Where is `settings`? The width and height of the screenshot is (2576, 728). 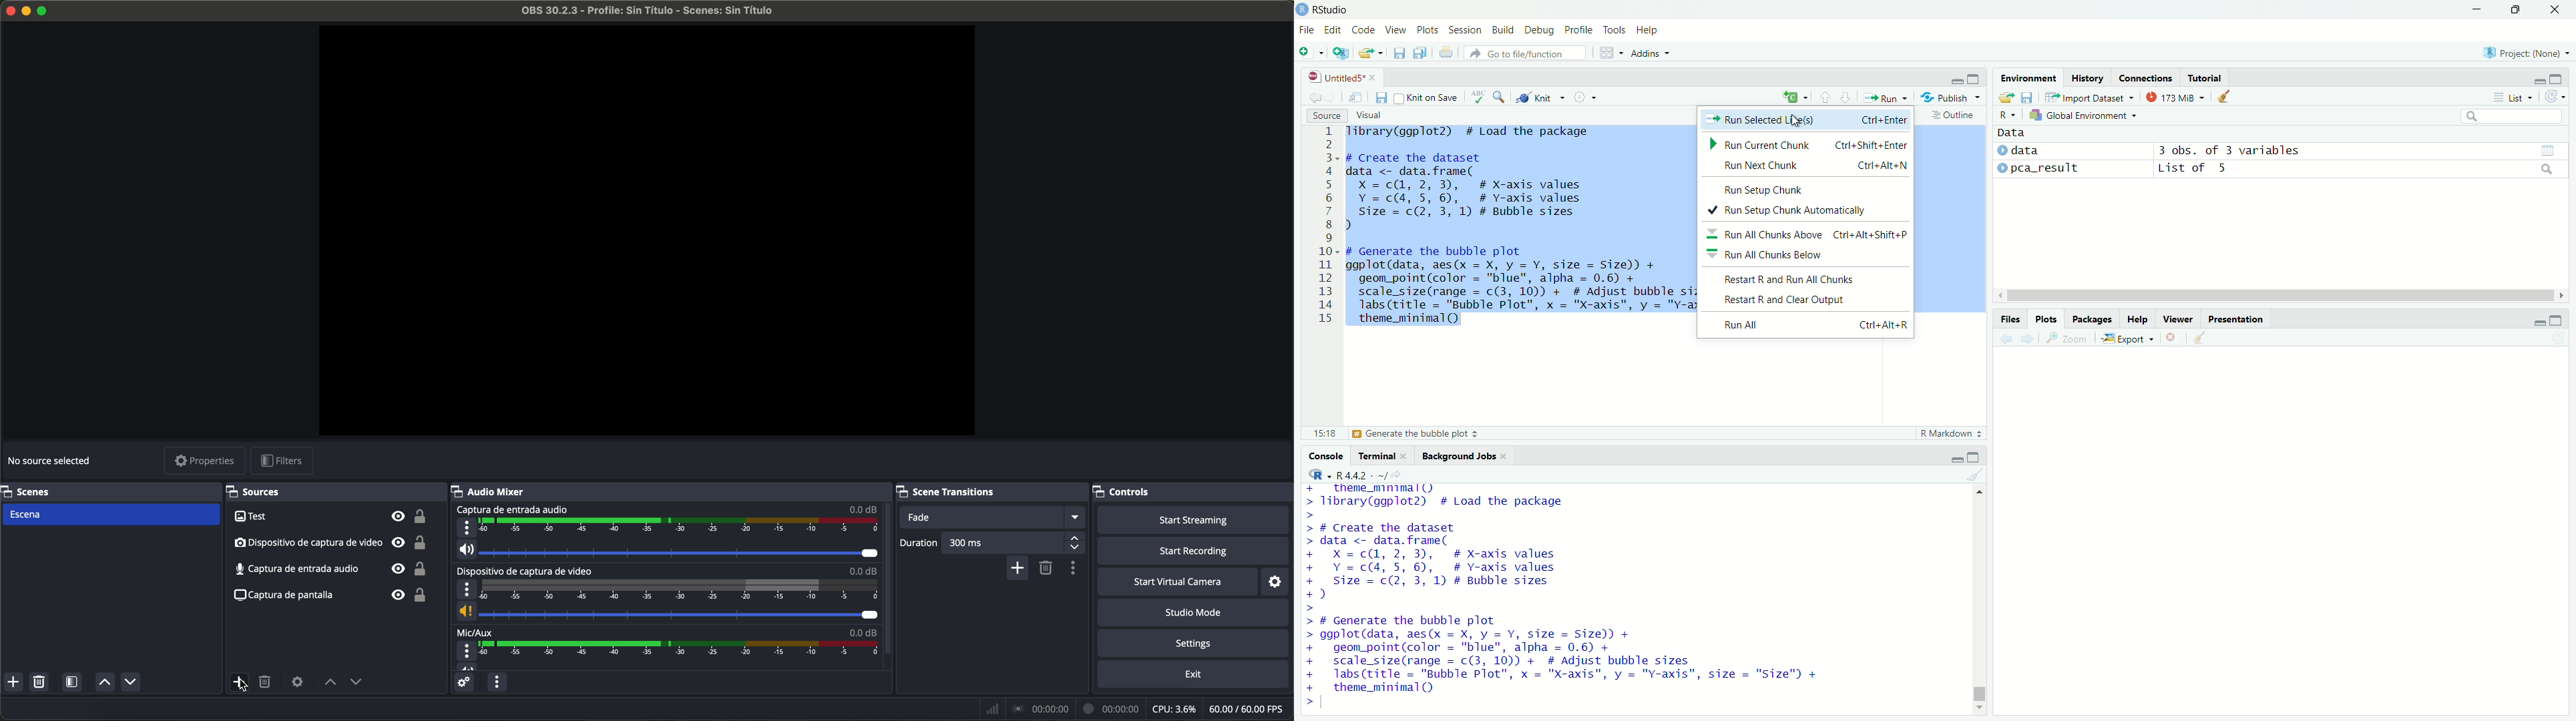 settings is located at coordinates (1277, 583).